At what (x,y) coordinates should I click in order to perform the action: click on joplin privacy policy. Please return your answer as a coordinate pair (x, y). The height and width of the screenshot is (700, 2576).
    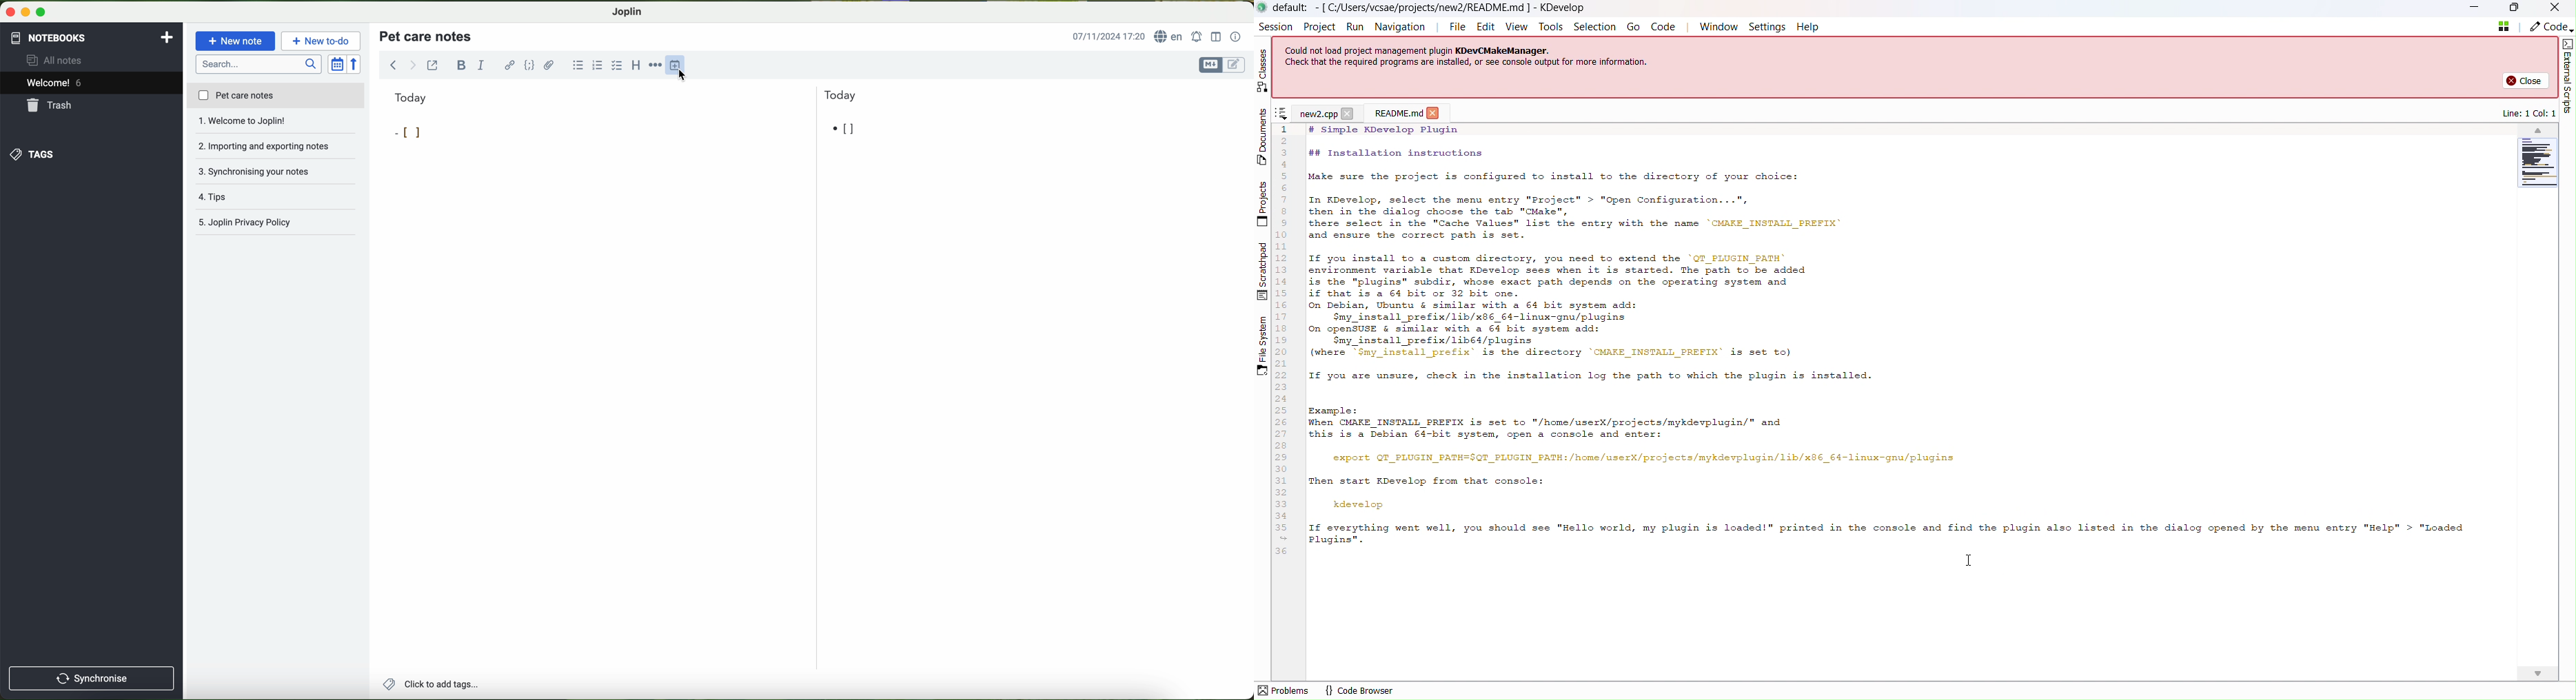
    Looking at the image, I should click on (271, 224).